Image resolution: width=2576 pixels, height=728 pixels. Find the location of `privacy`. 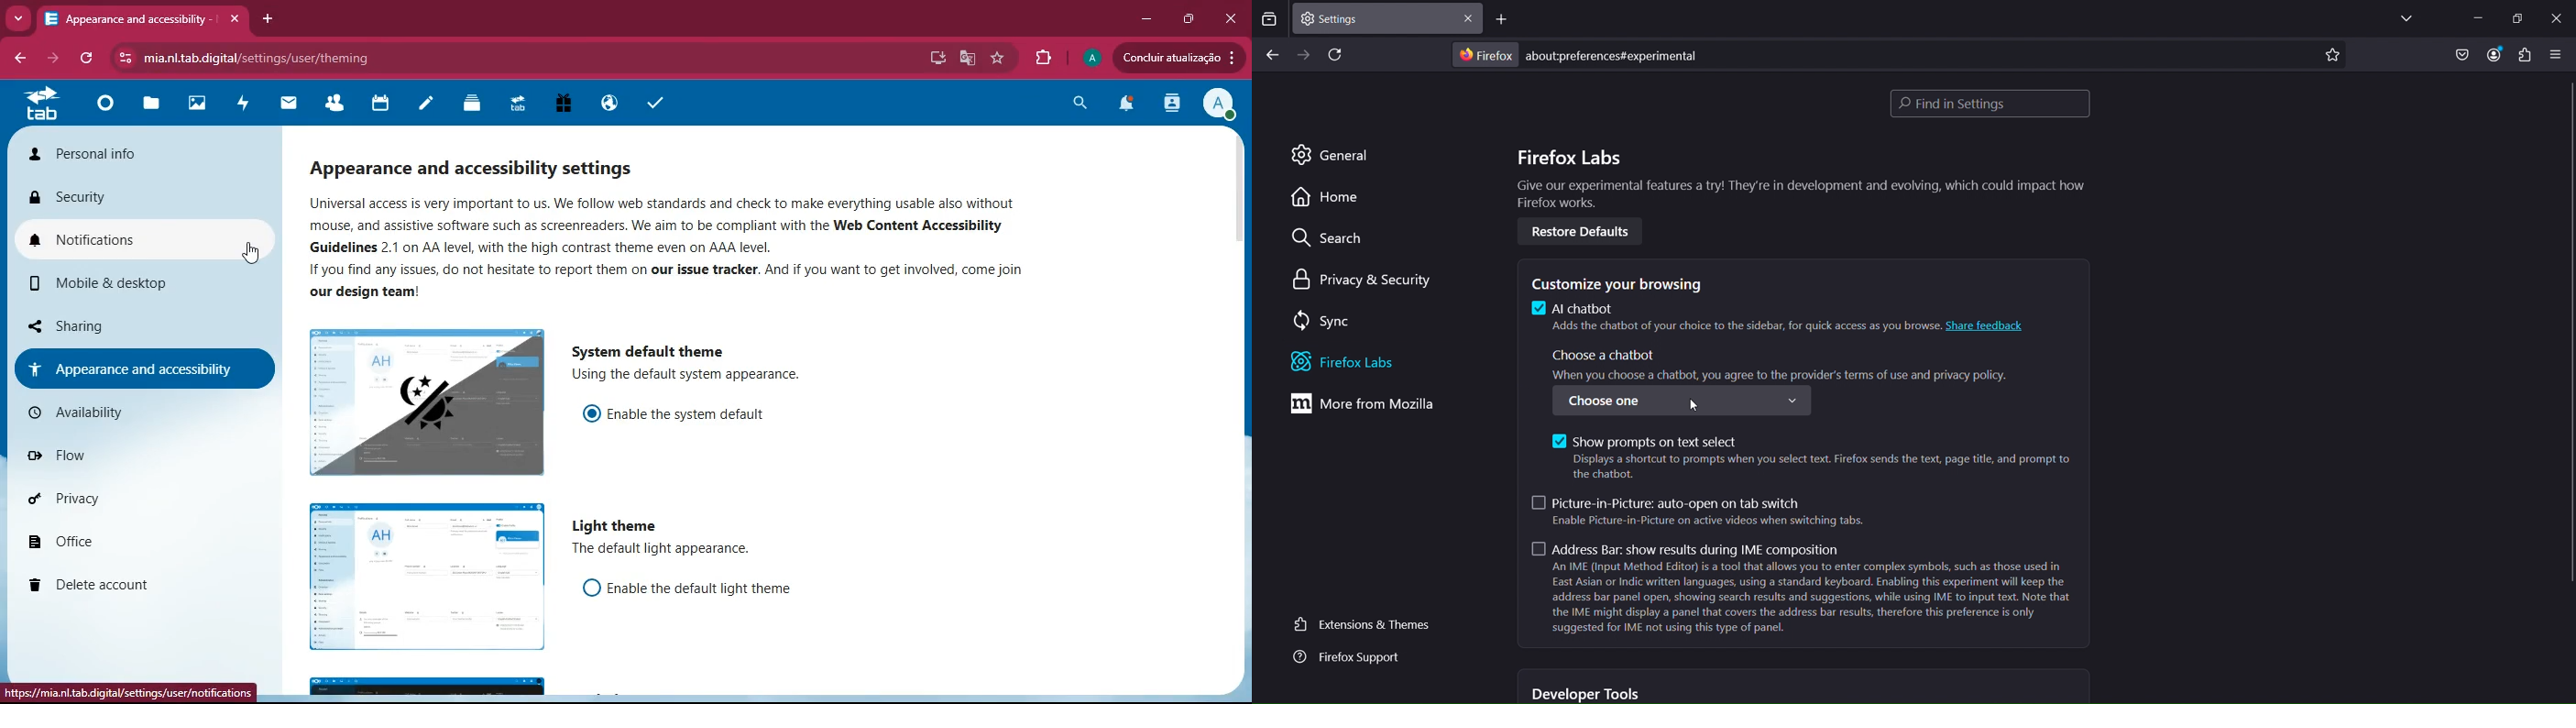

privacy is located at coordinates (125, 500).